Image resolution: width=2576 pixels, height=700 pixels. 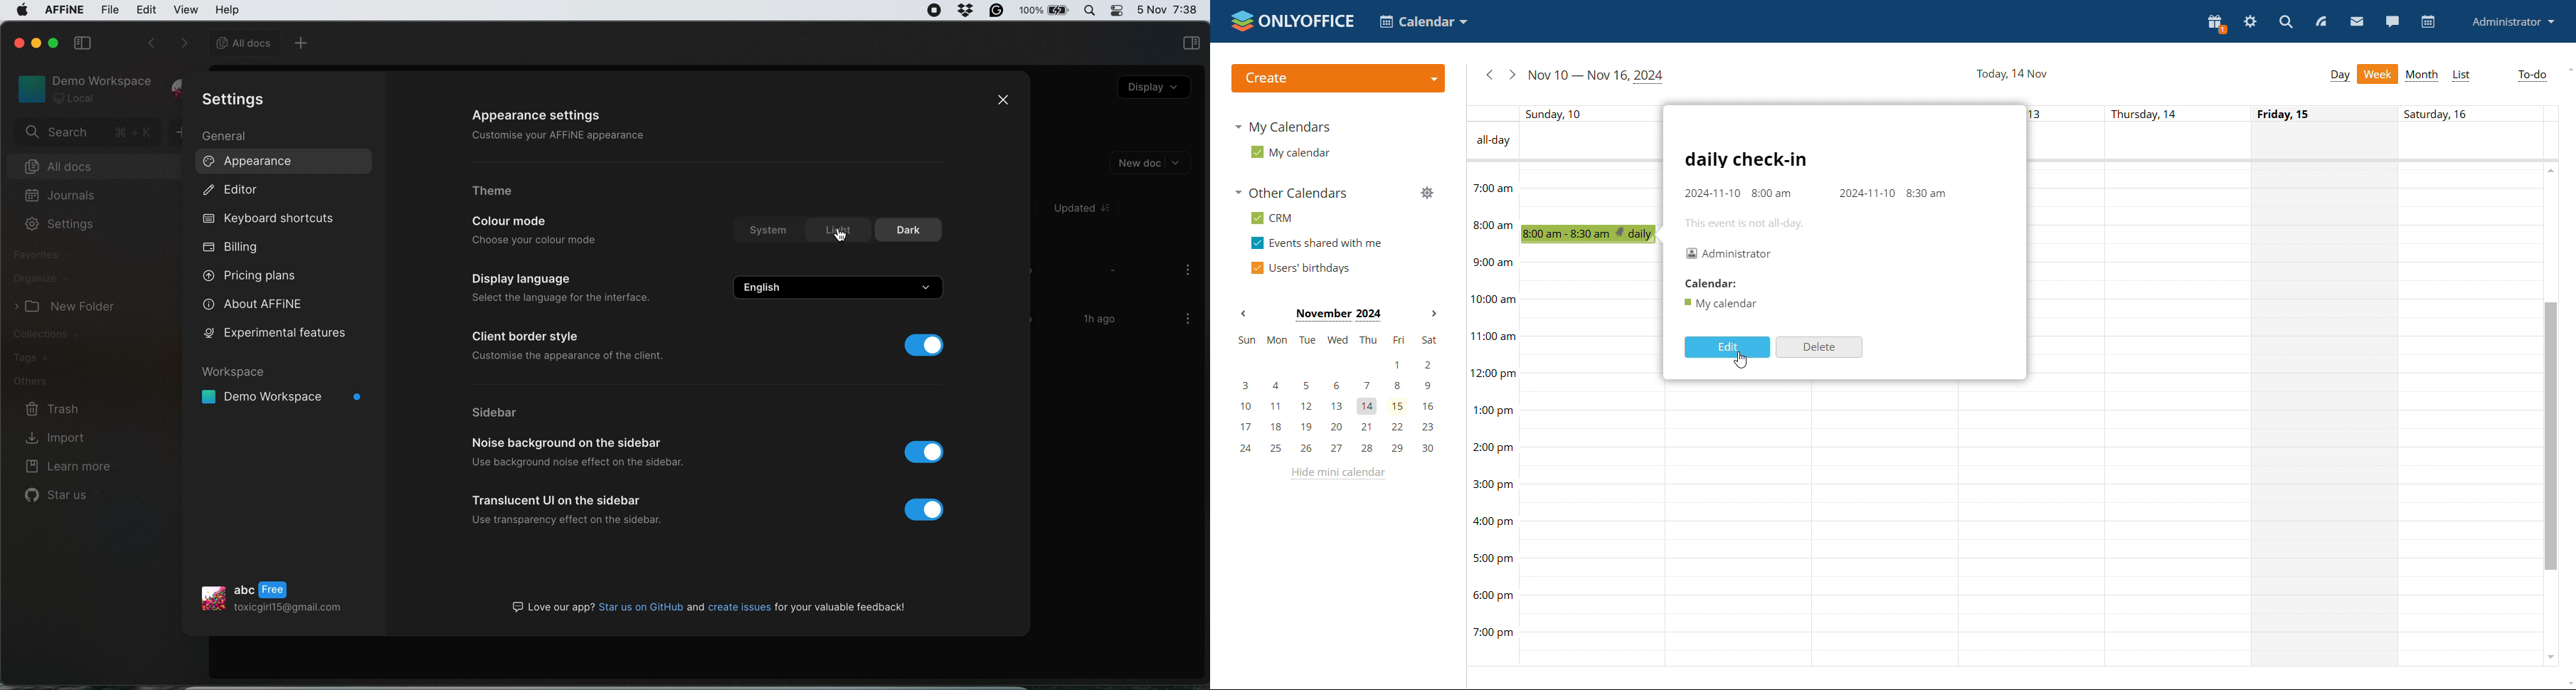 I want to click on crm, so click(x=1271, y=218).